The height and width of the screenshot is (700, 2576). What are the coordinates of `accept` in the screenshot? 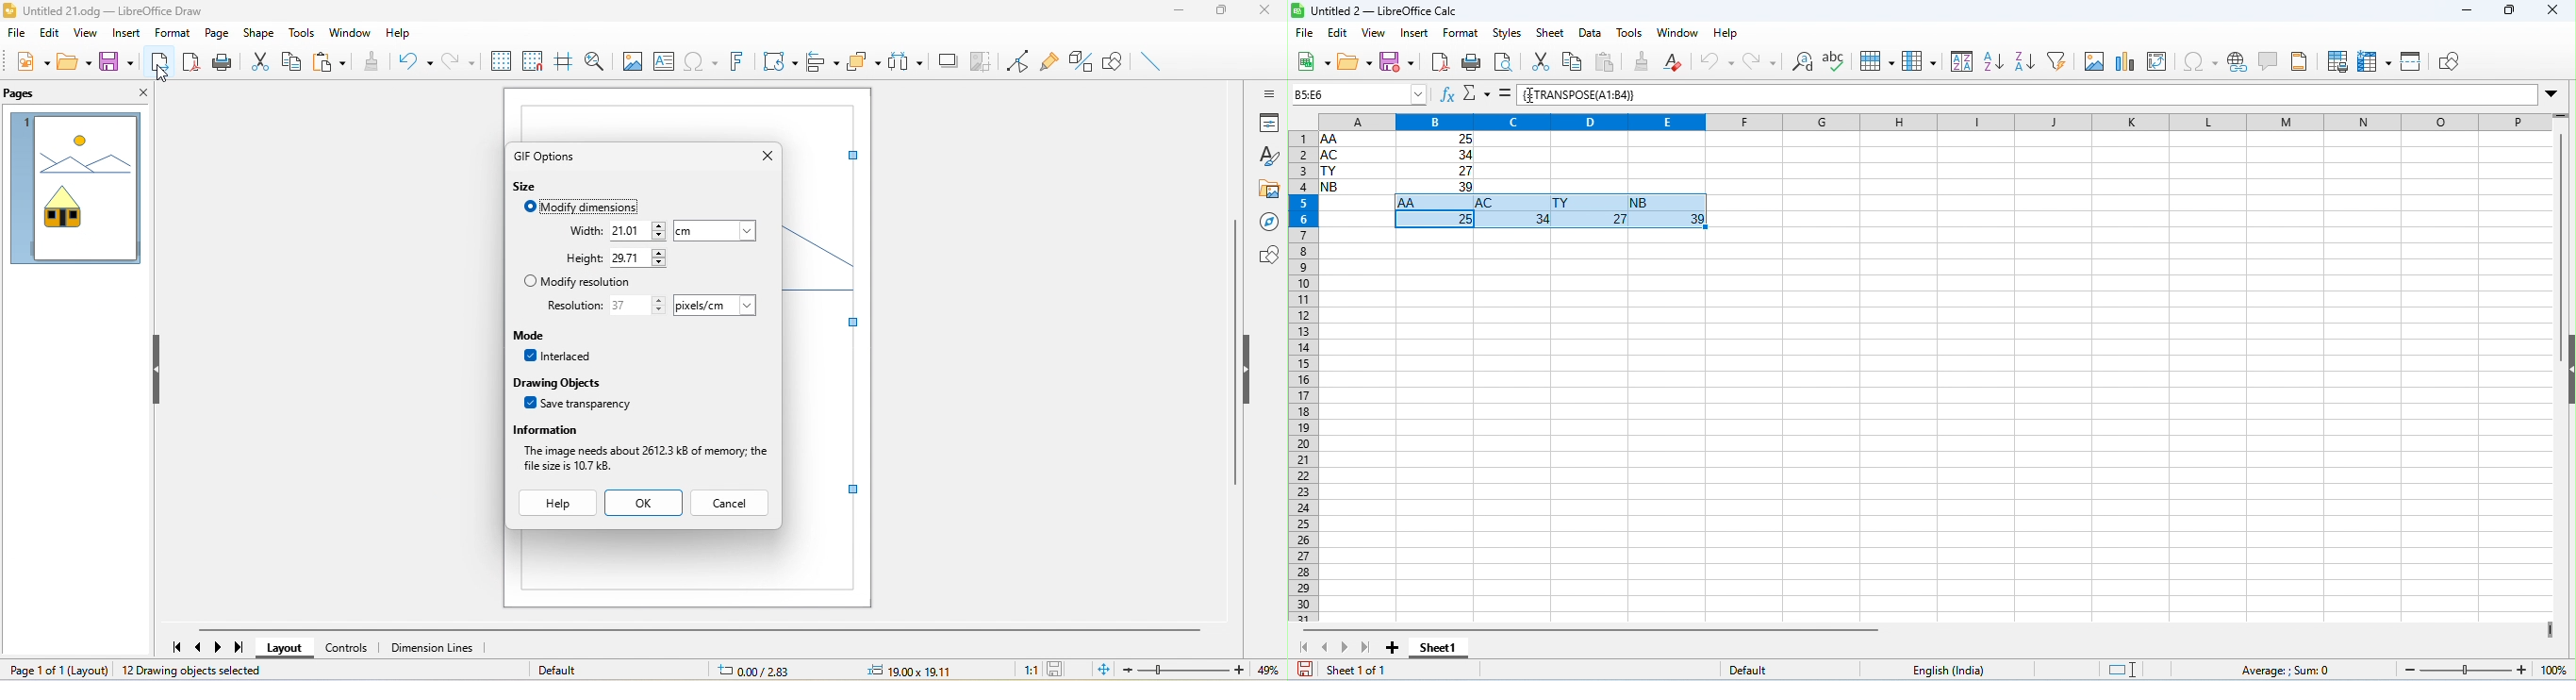 It's located at (1503, 93).